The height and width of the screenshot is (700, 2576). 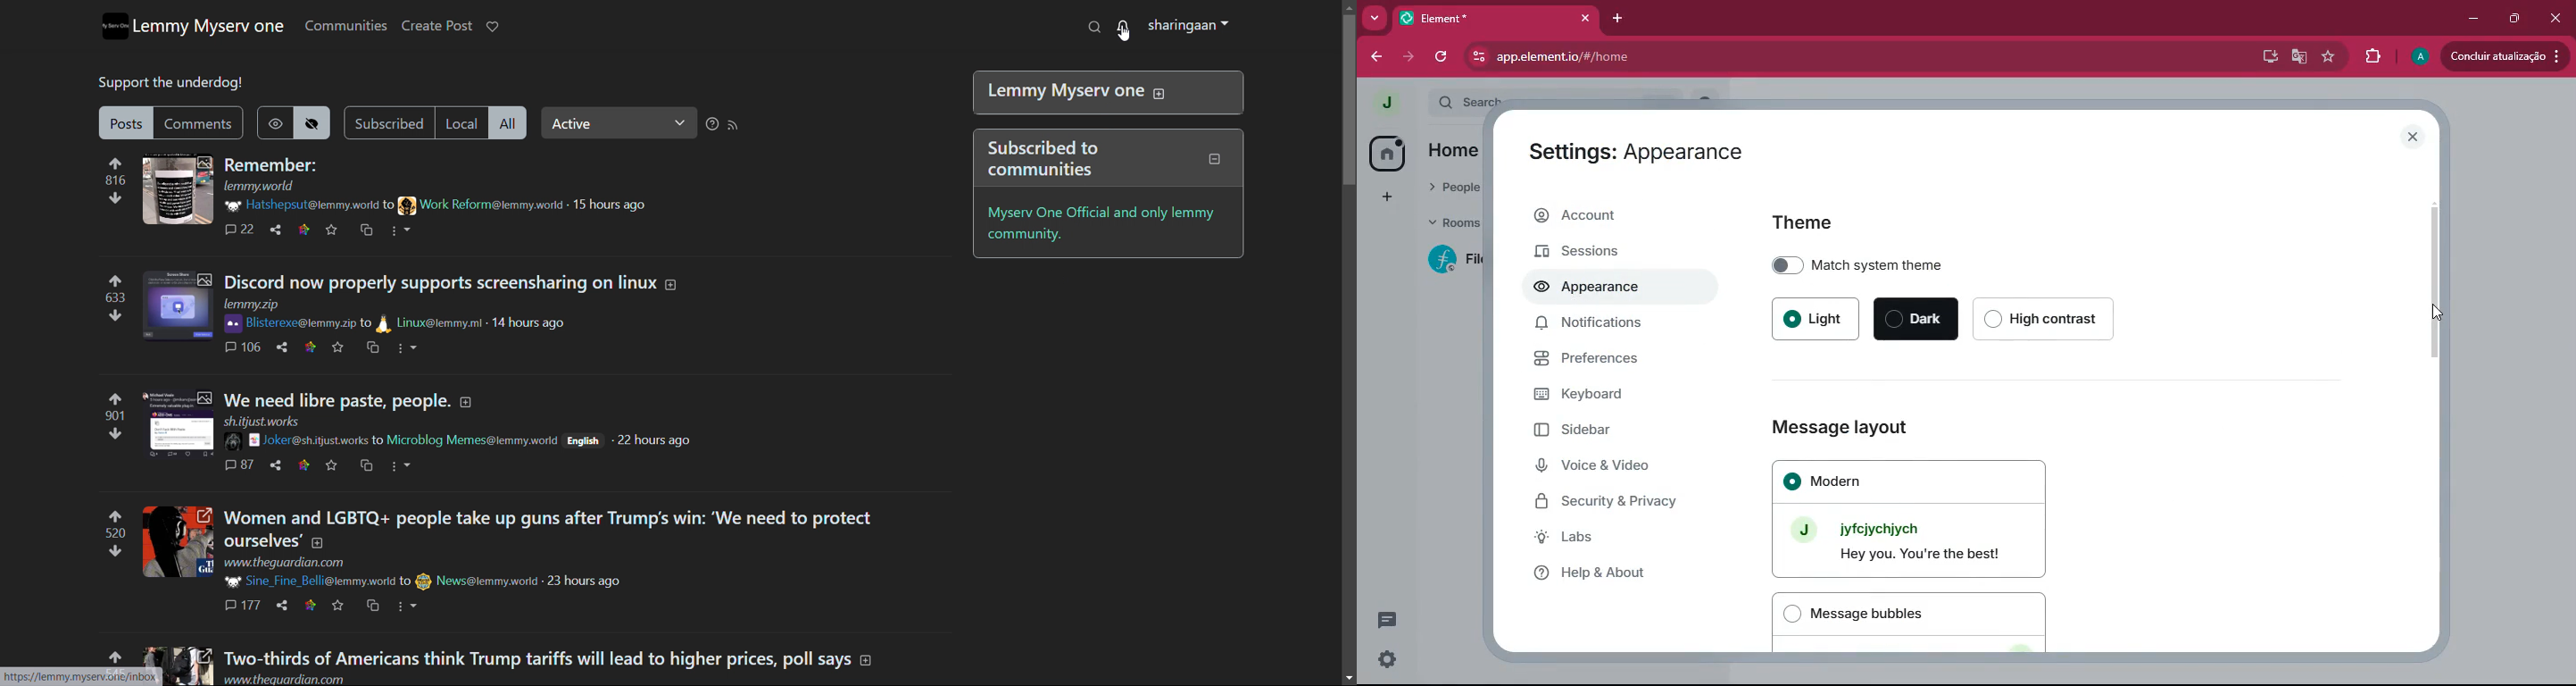 I want to click on minimize, so click(x=2473, y=19).